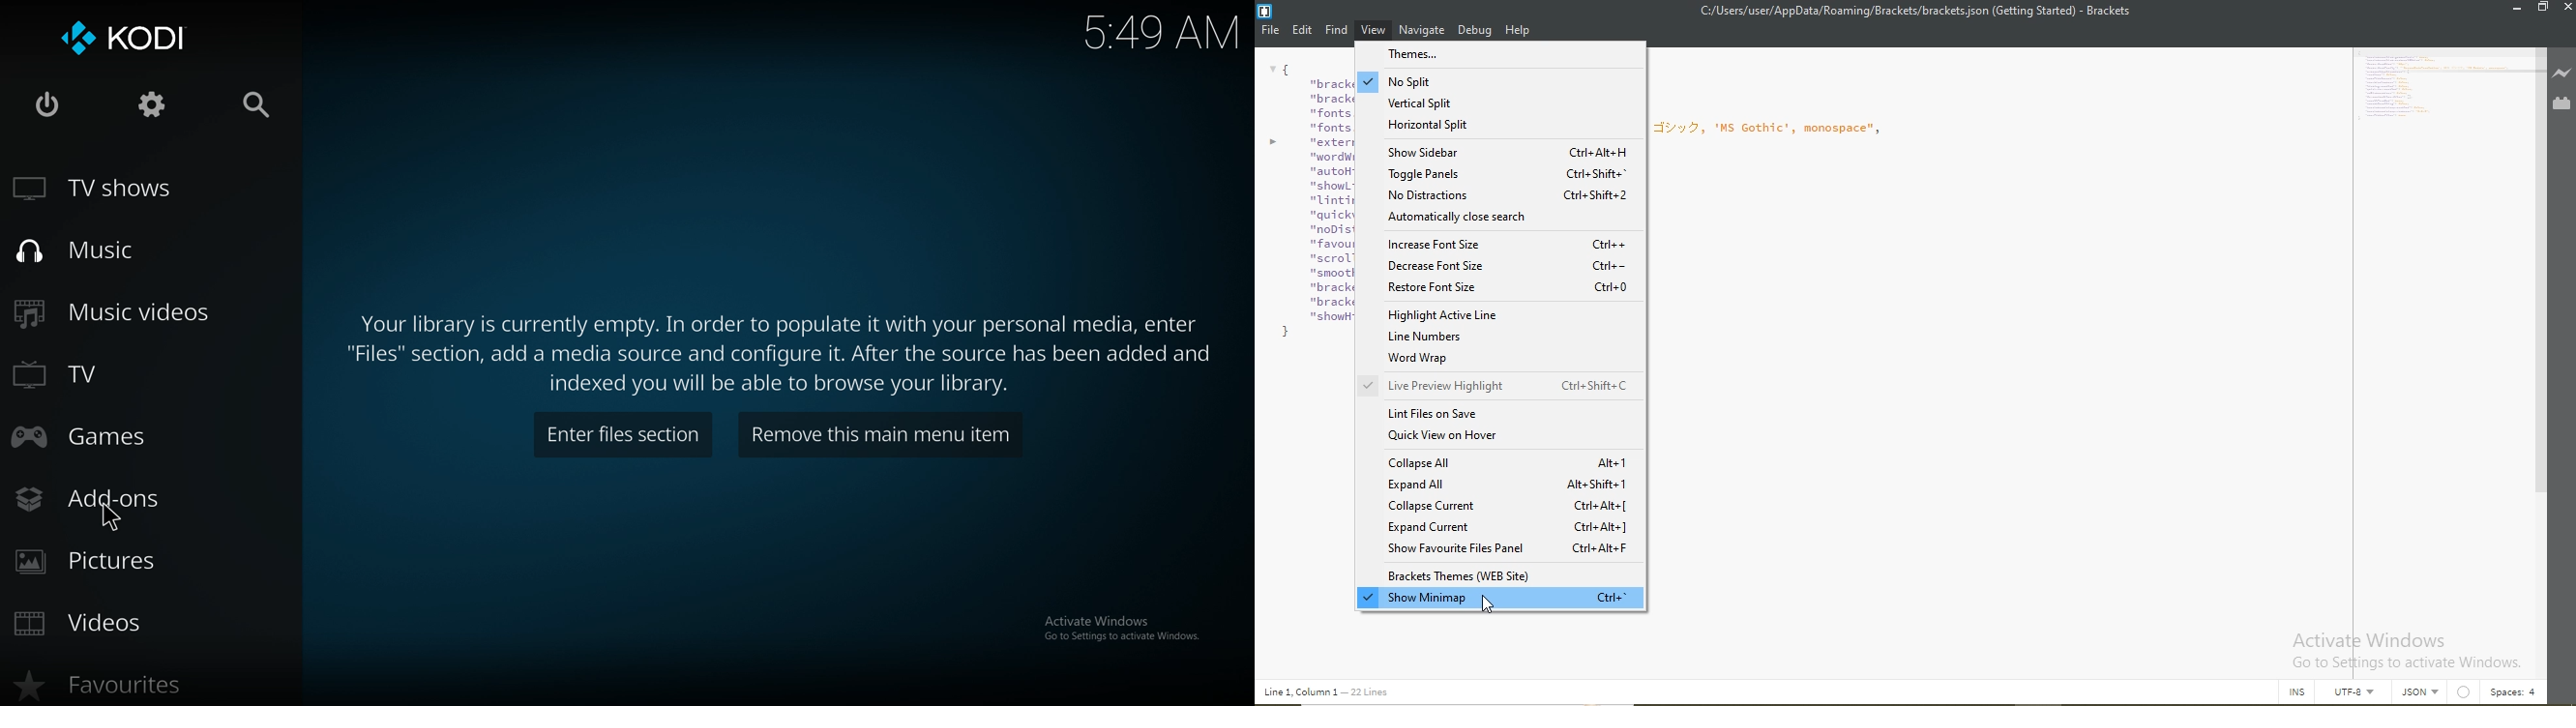 This screenshot has height=728, width=2576. I want to click on restore, so click(2543, 9).